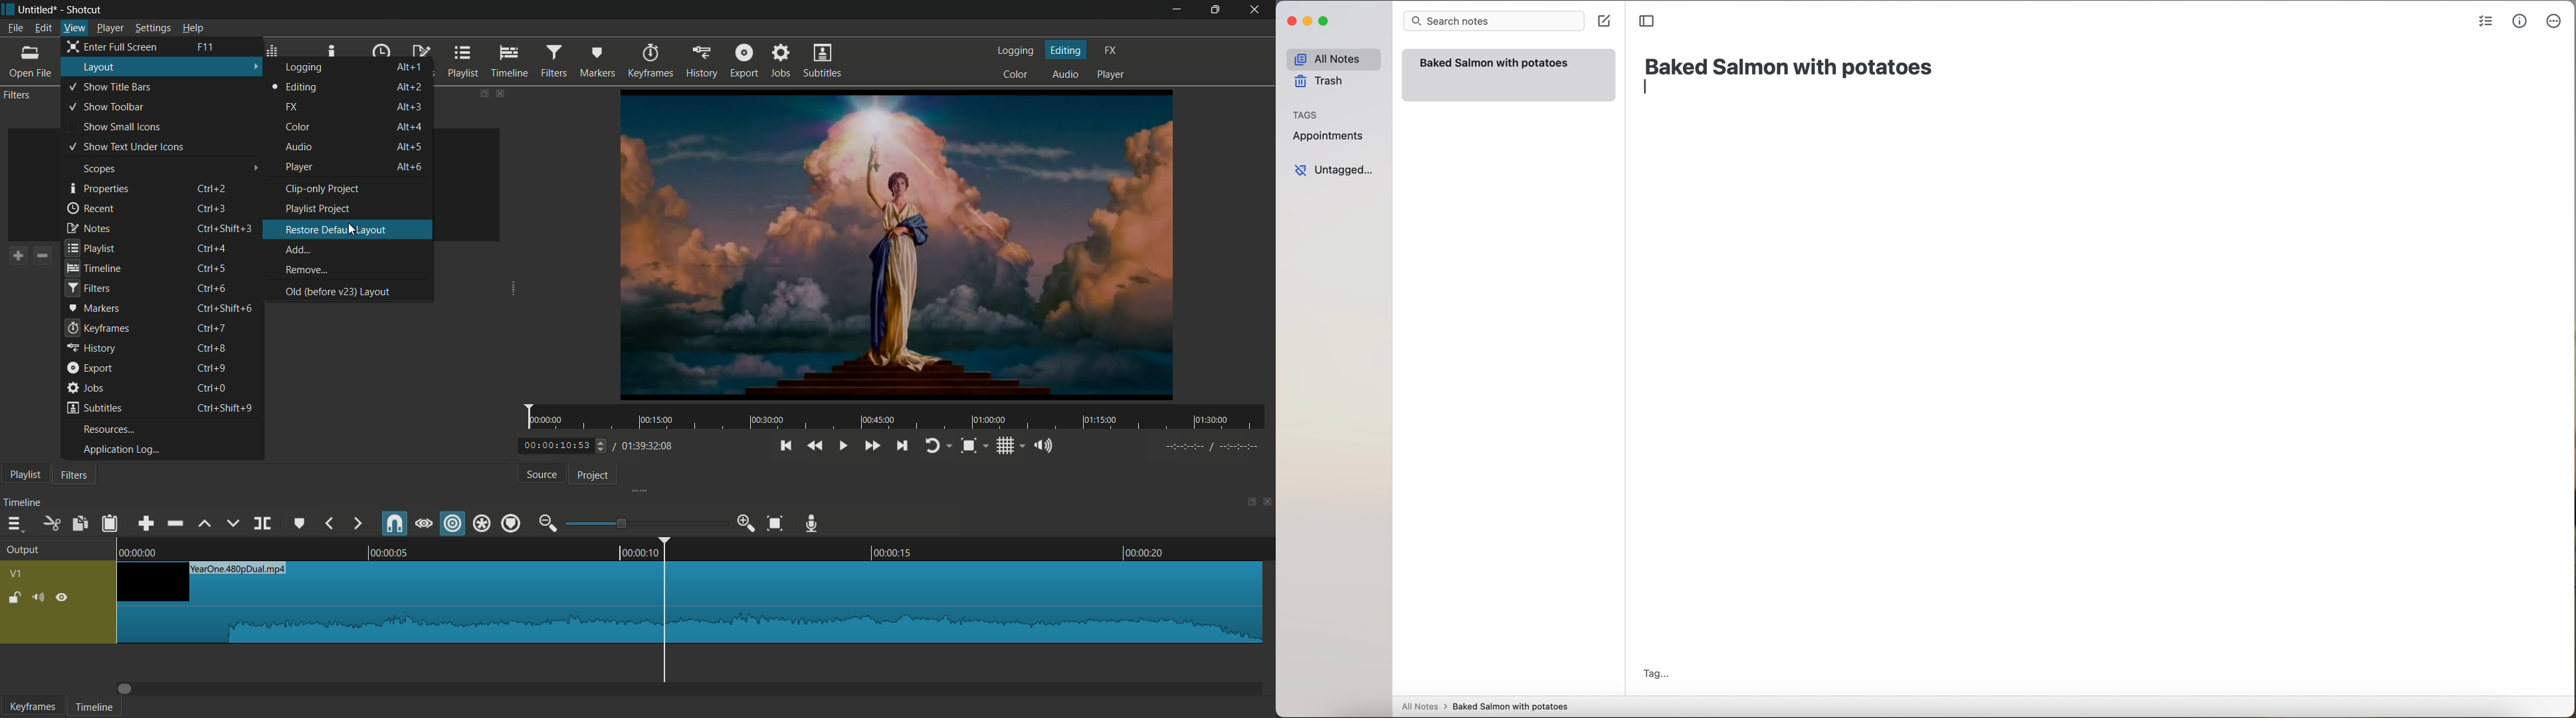 The width and height of the screenshot is (2576, 728). What do you see at coordinates (306, 271) in the screenshot?
I see `remove` at bounding box center [306, 271].